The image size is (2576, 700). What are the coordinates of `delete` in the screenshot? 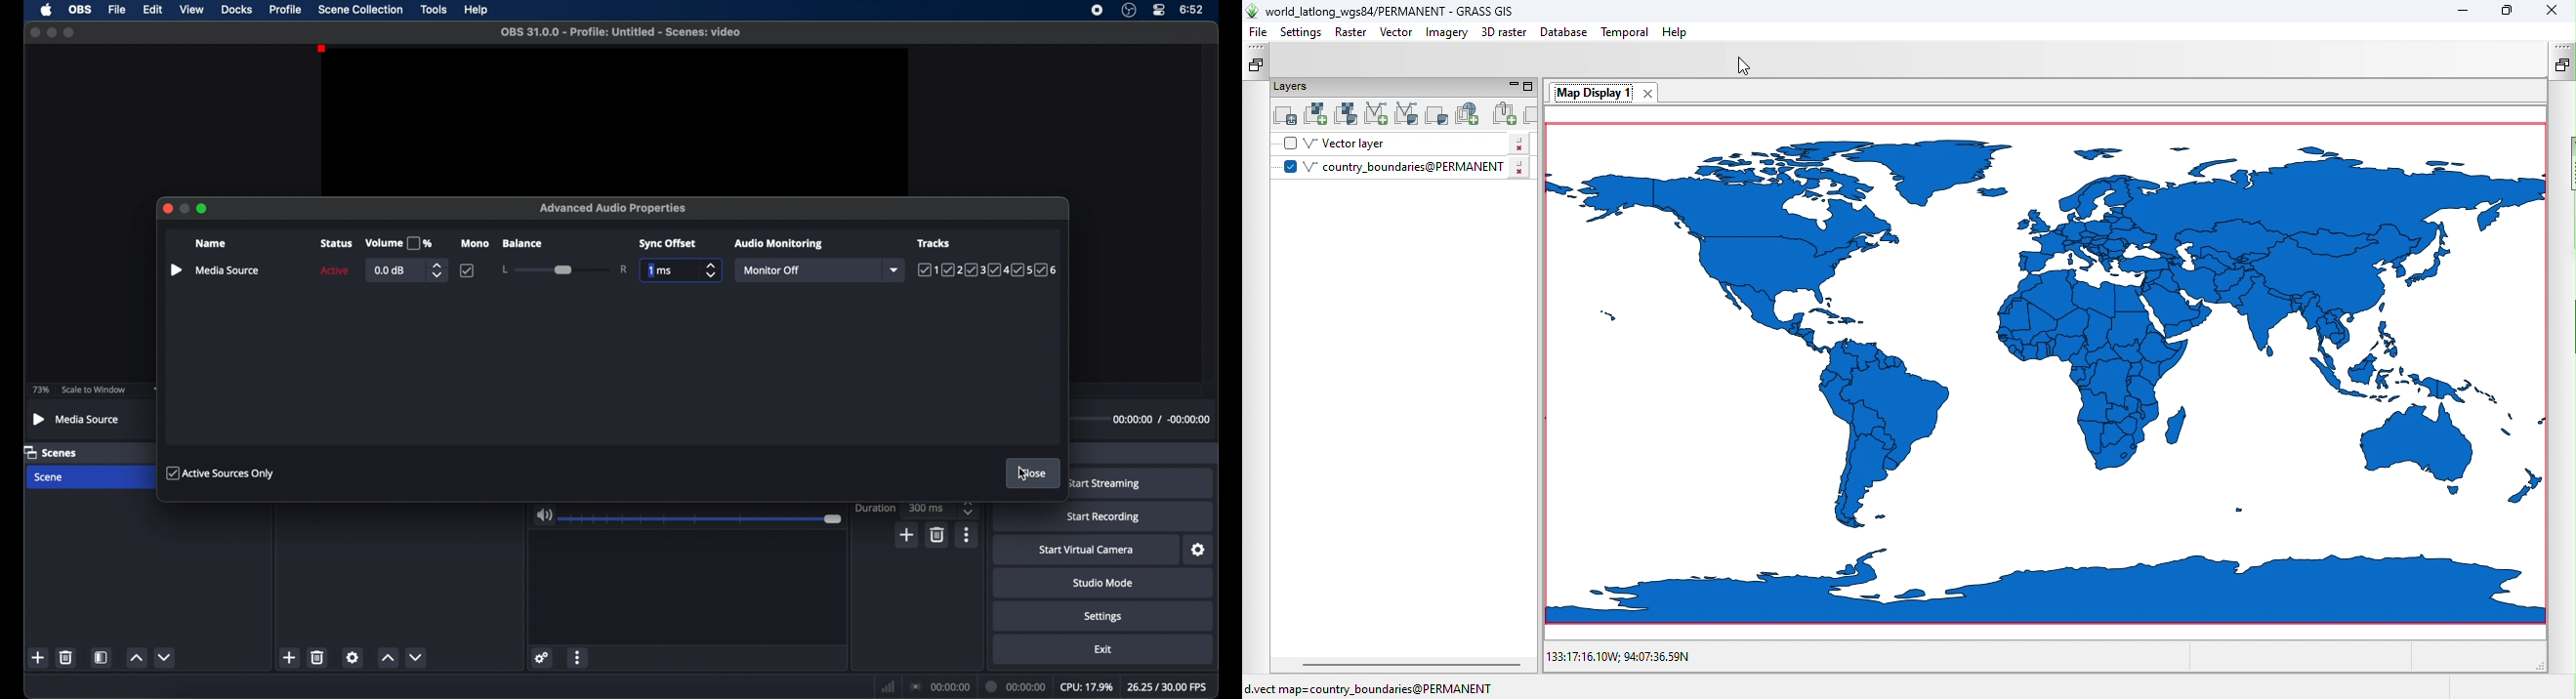 It's located at (939, 535).